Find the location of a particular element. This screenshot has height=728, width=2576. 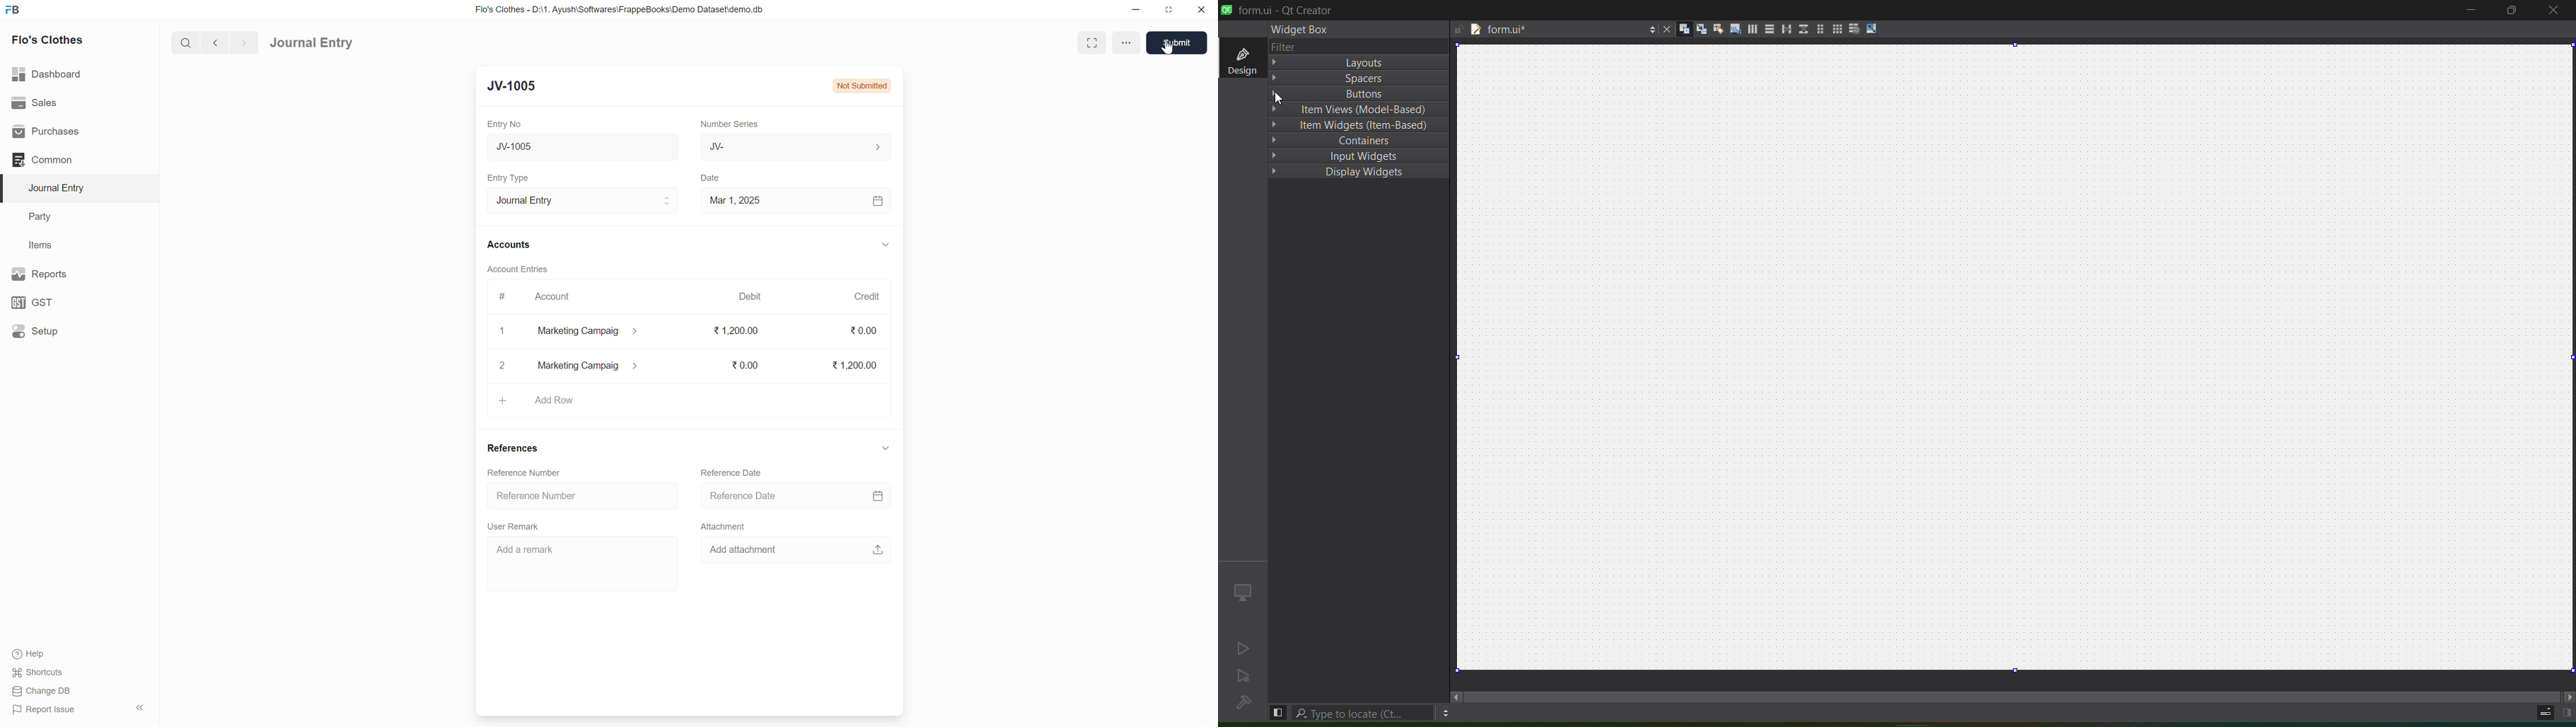

Mar 1, 2025 is located at coordinates (735, 200).